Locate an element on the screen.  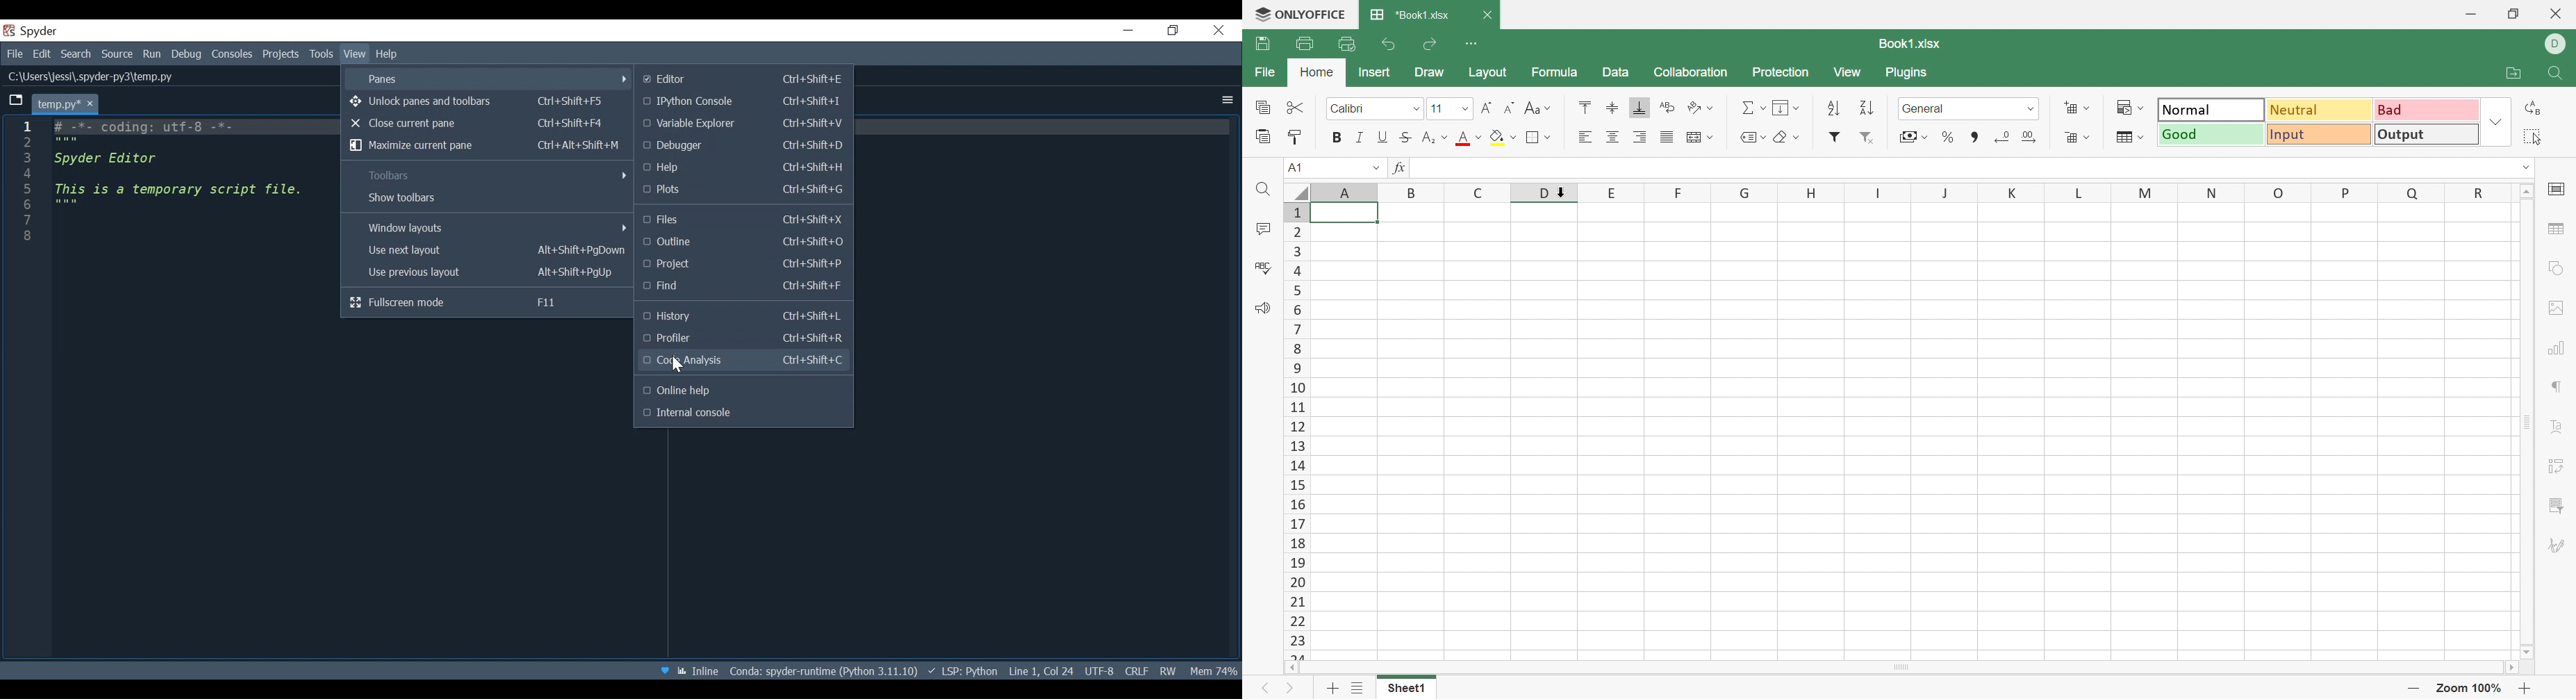
Undo is located at coordinates (1391, 44).